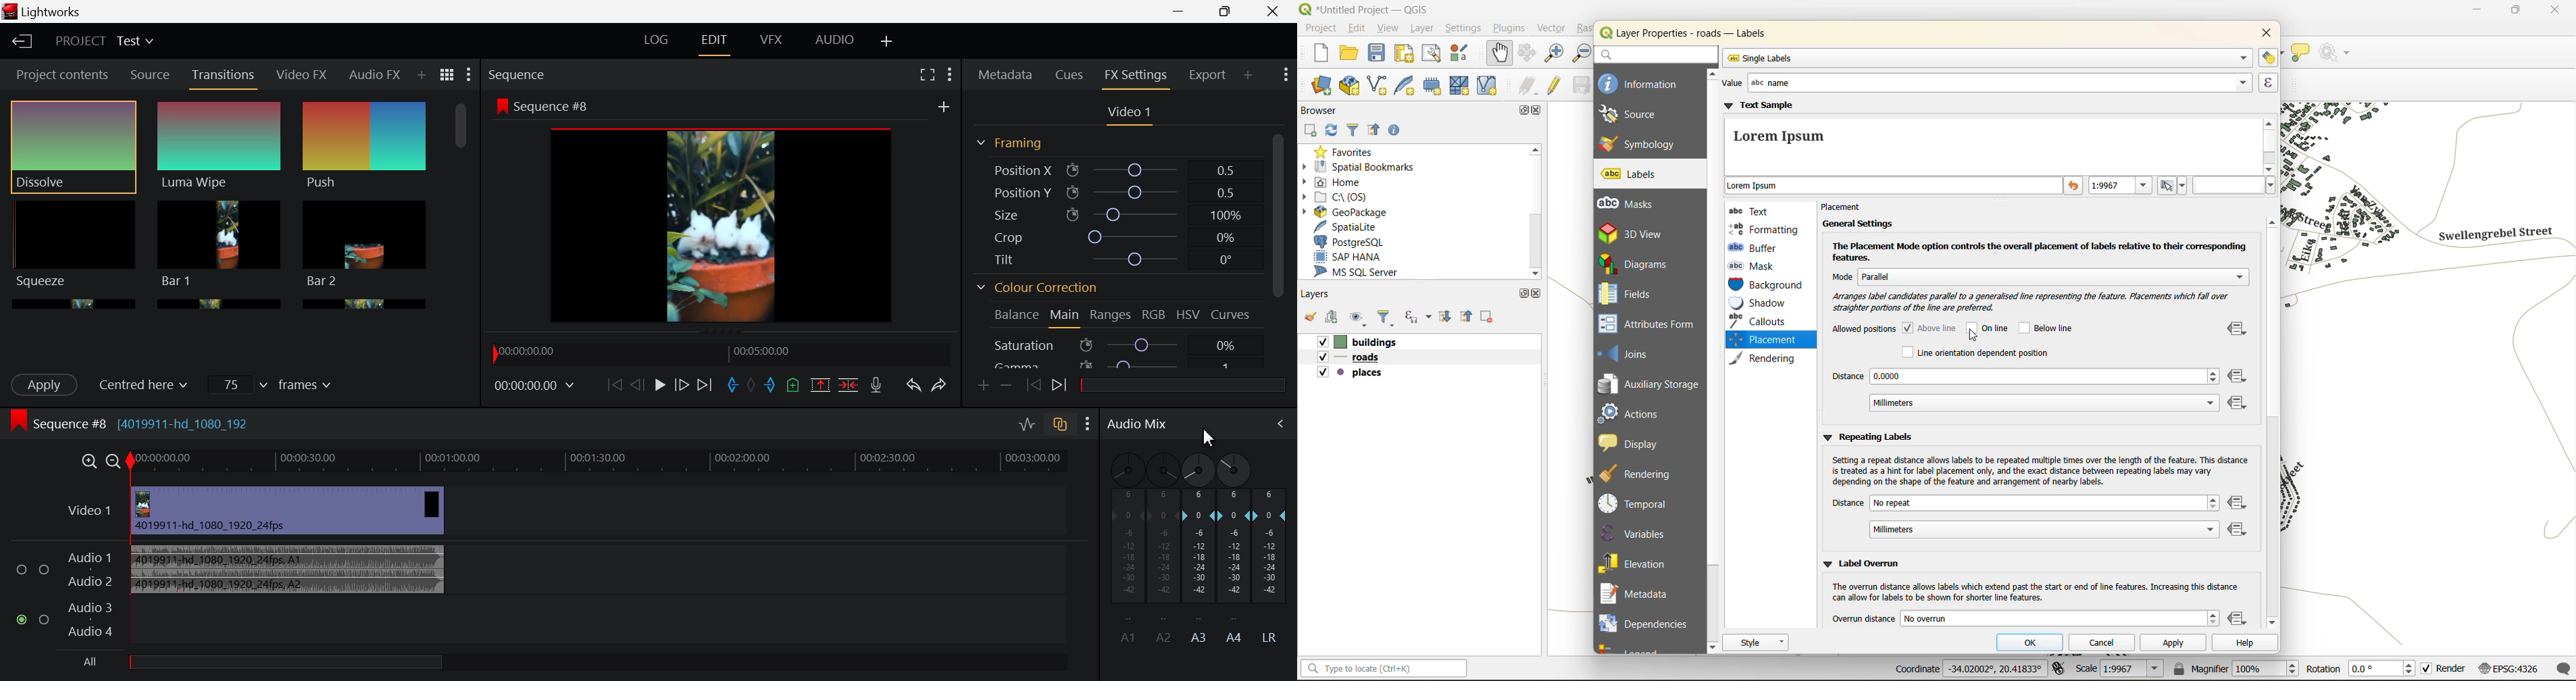  What do you see at coordinates (1539, 111) in the screenshot?
I see `close` at bounding box center [1539, 111].